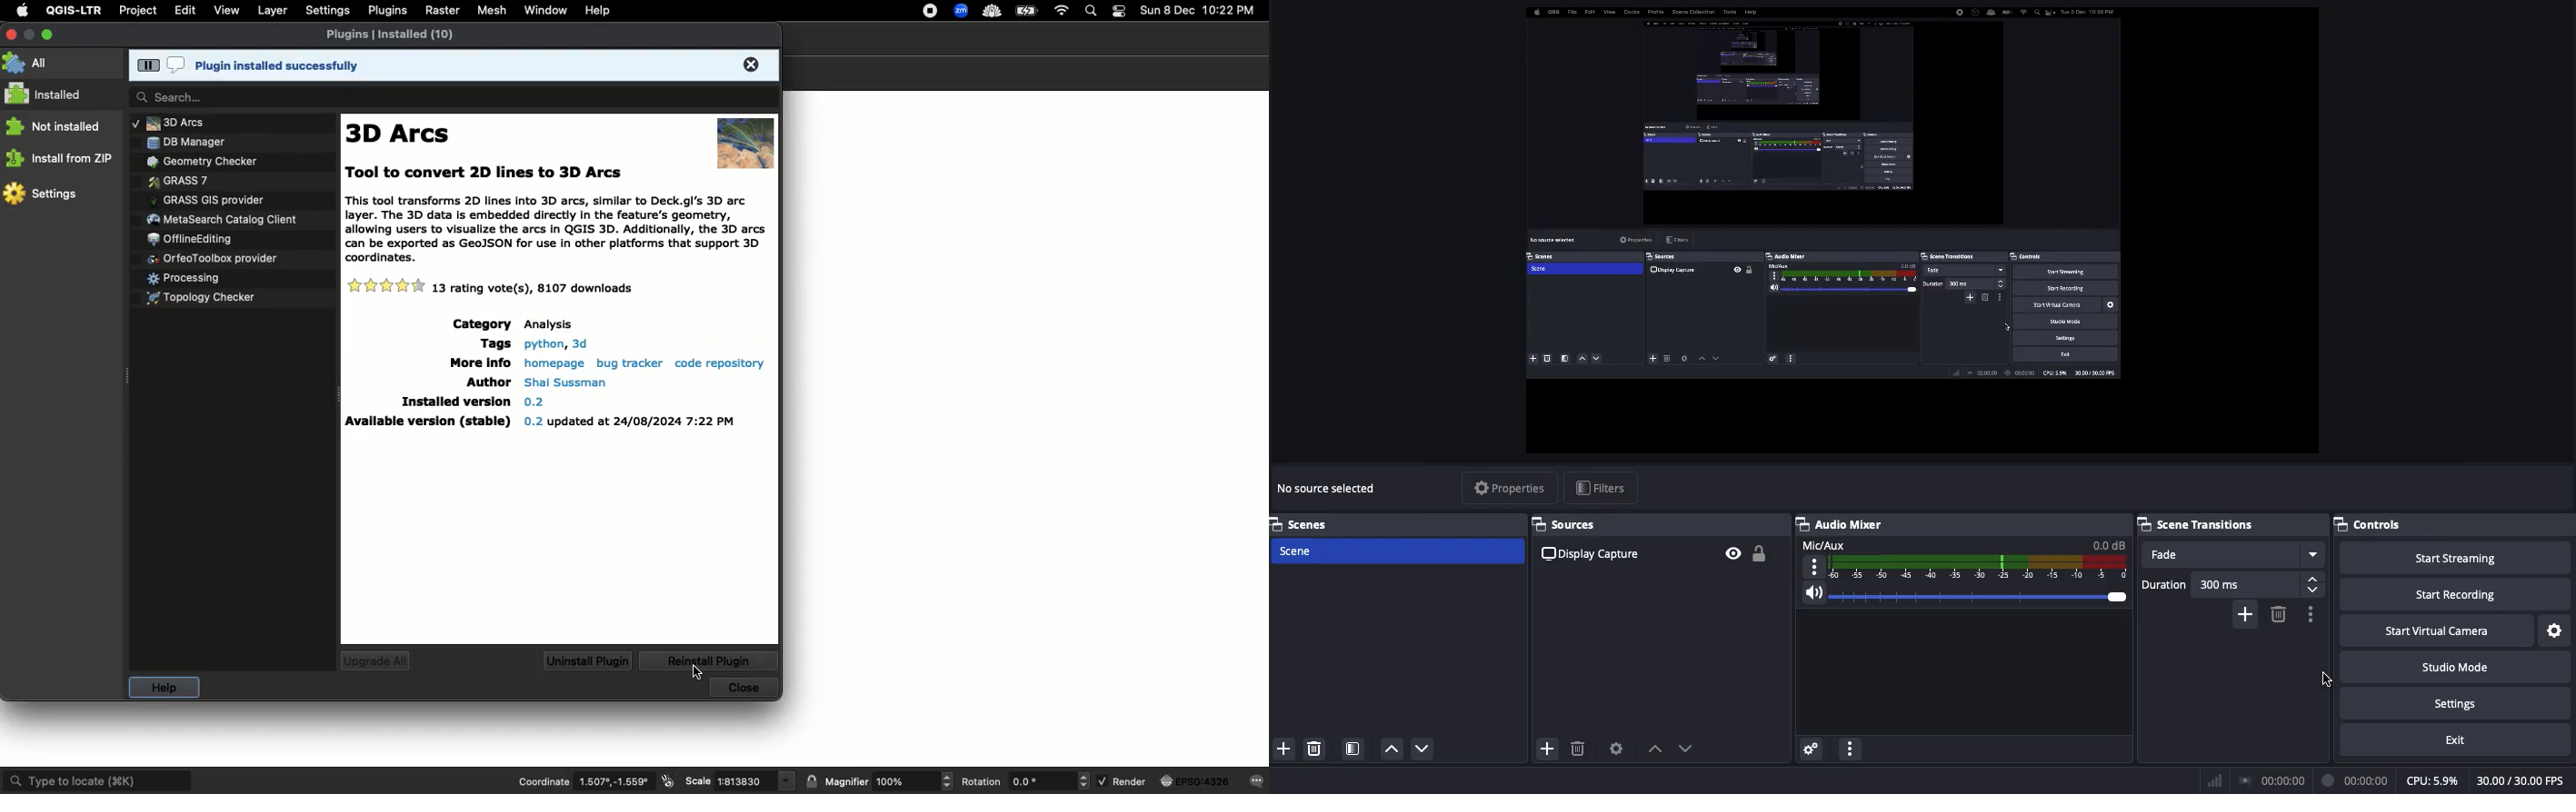 The width and height of the screenshot is (2576, 812). I want to click on Scene Transitions, so click(2233, 529).